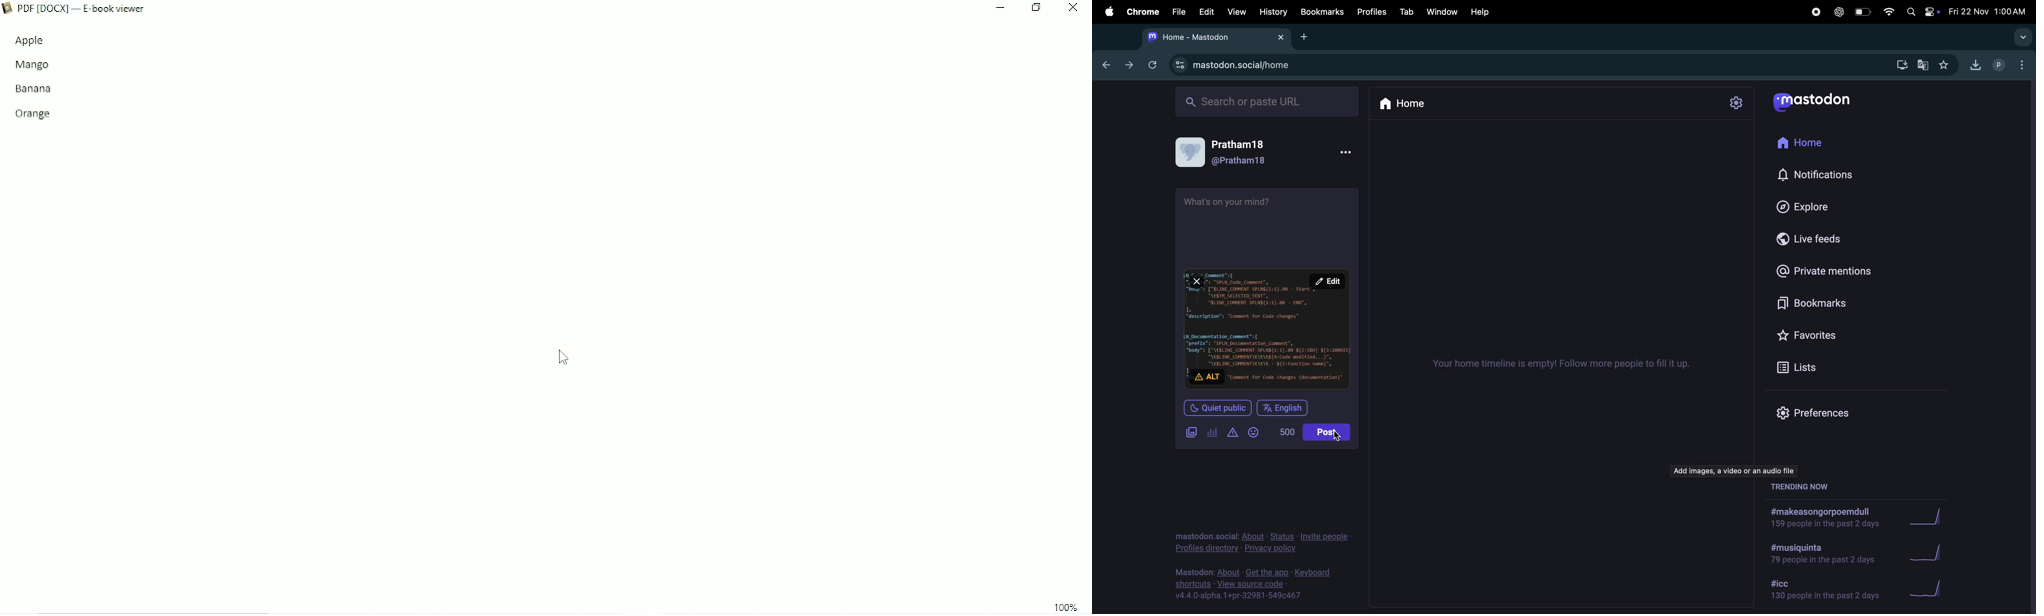  I want to click on @pratham18, so click(1239, 162).